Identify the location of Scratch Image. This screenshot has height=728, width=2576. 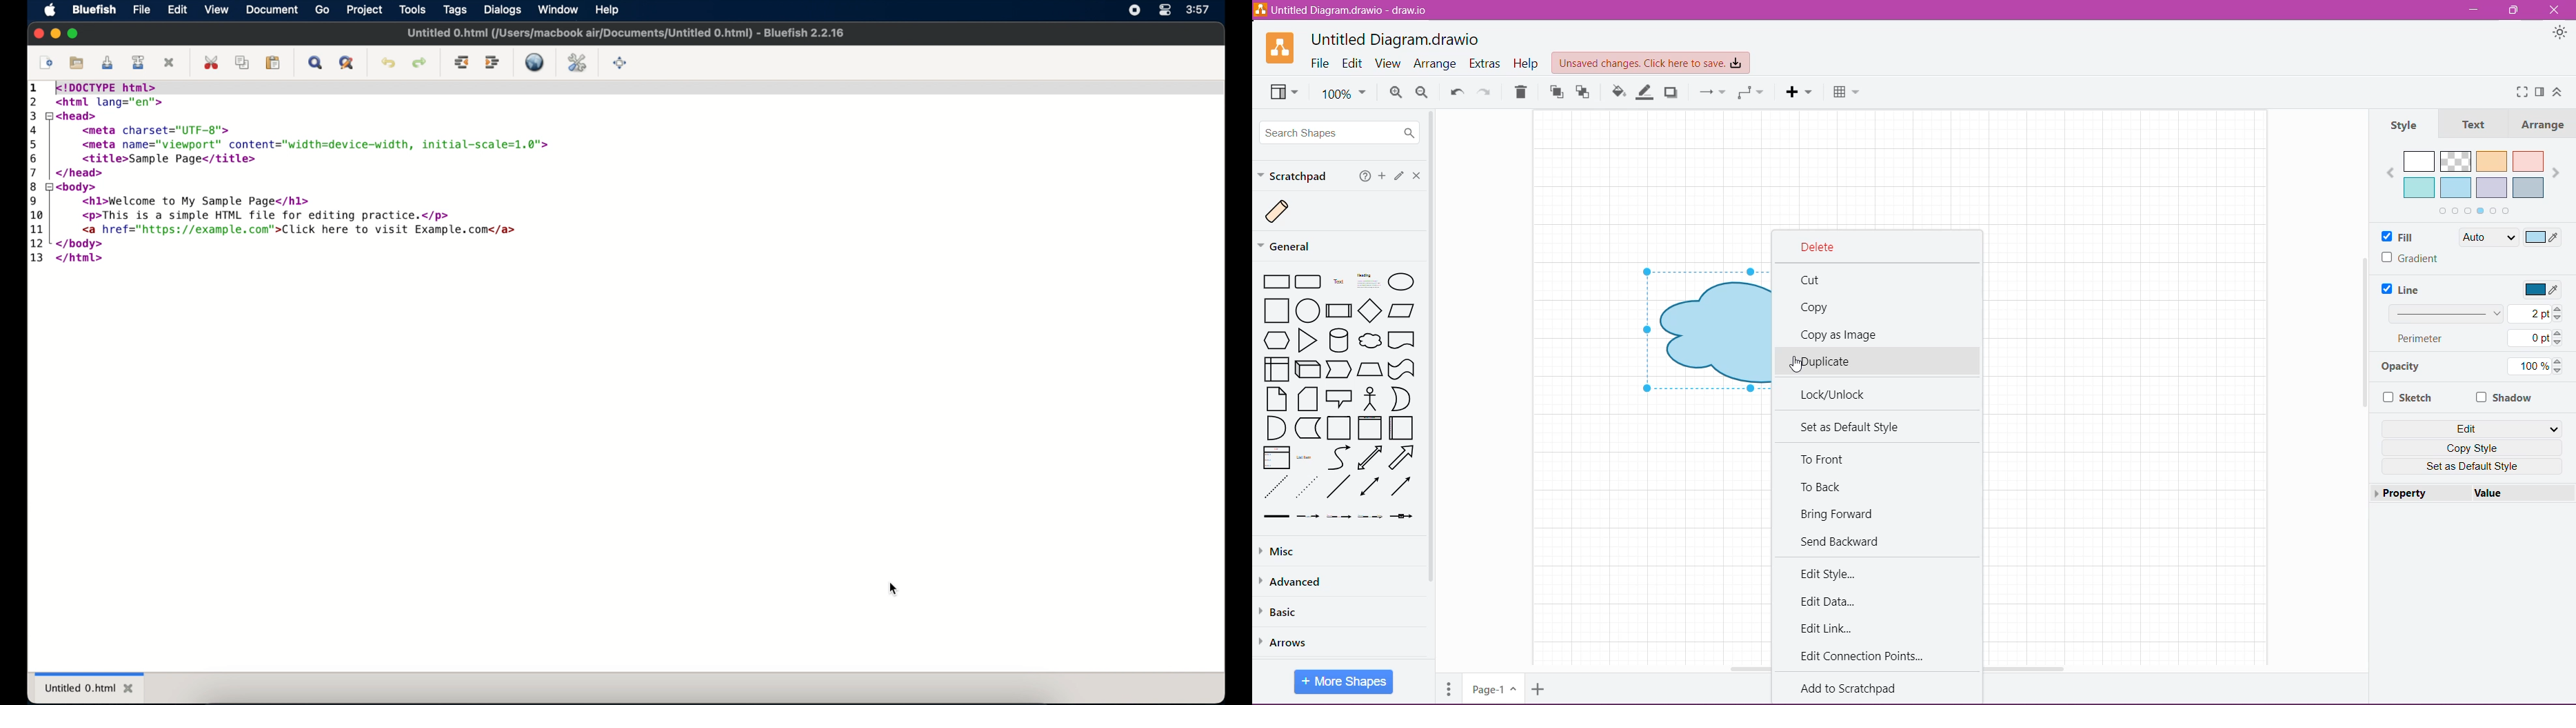
(1288, 212).